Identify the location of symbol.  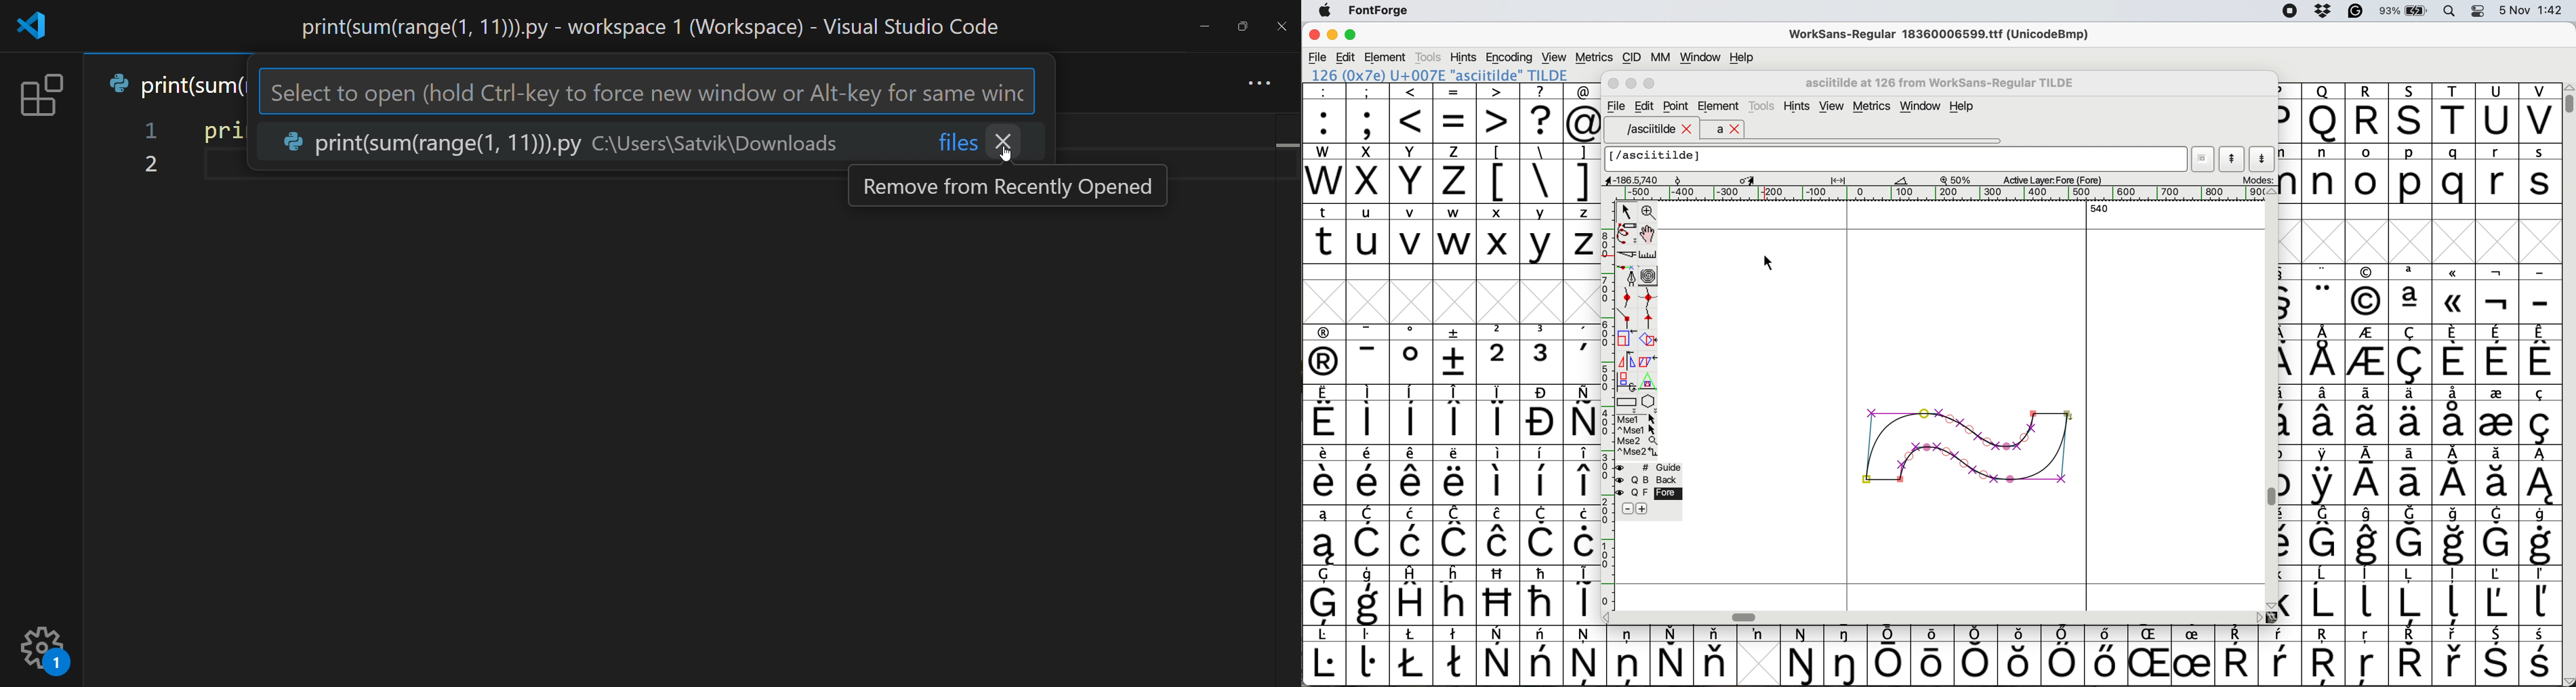
(2498, 656).